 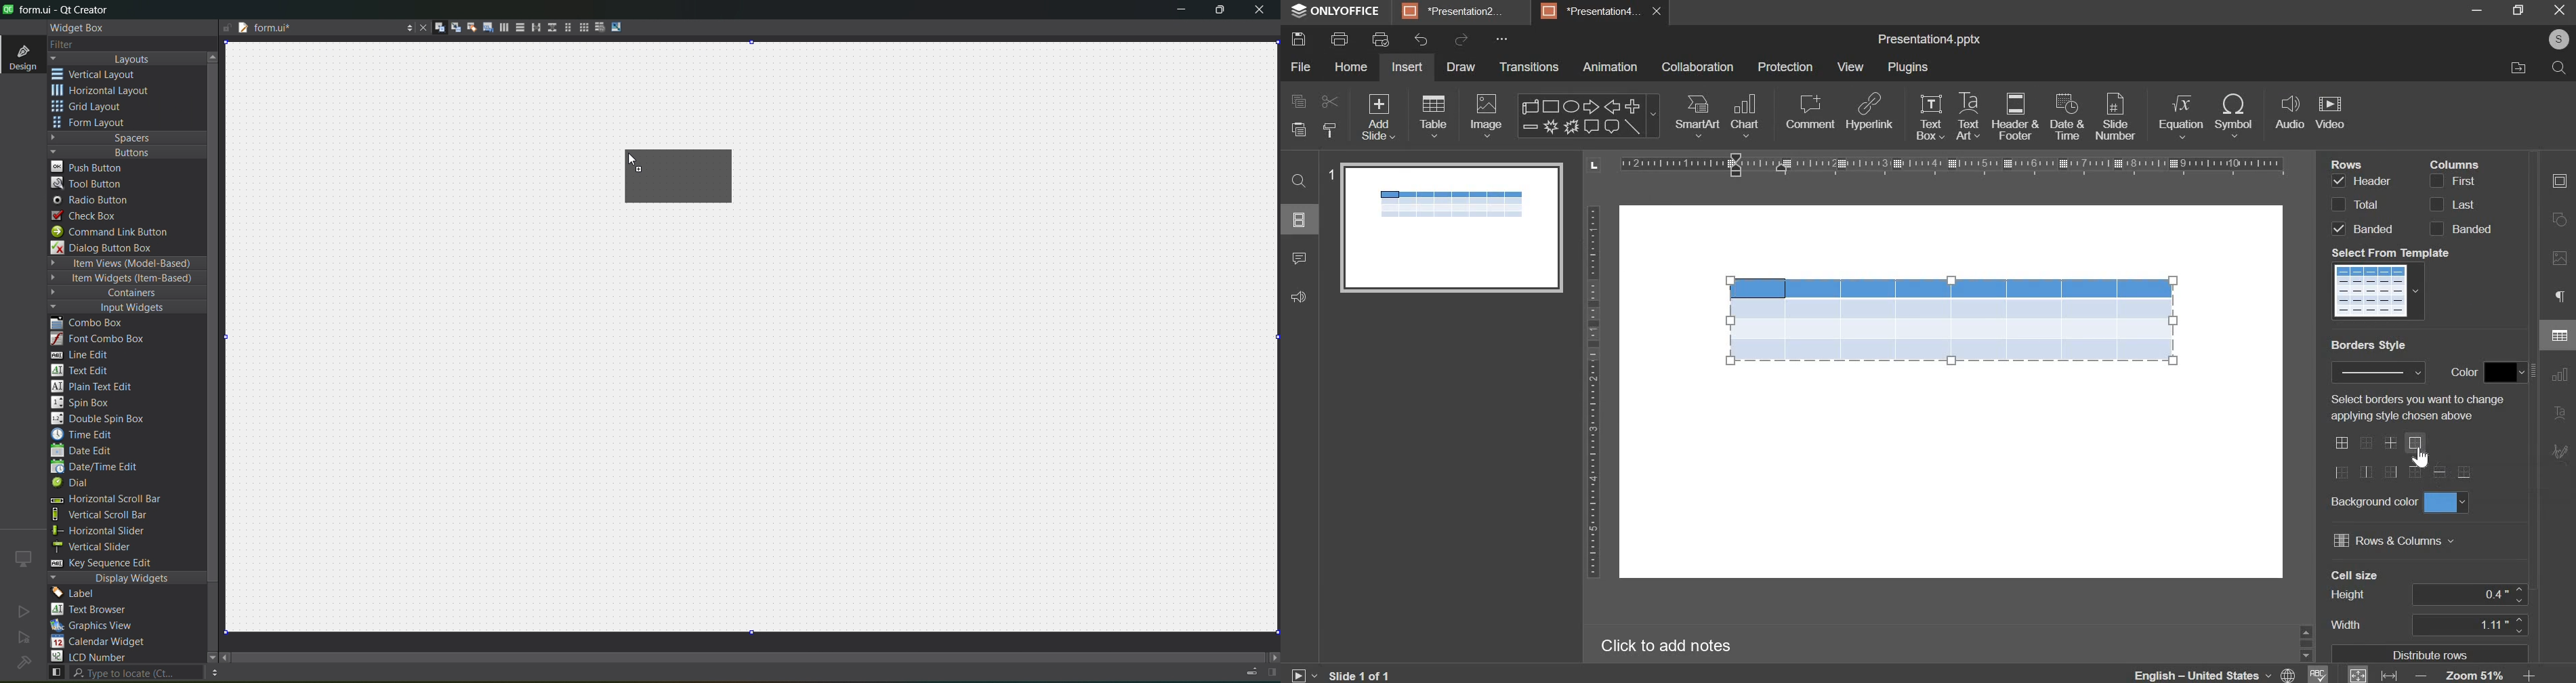 What do you see at coordinates (2416, 440) in the screenshot?
I see `border options` at bounding box center [2416, 440].